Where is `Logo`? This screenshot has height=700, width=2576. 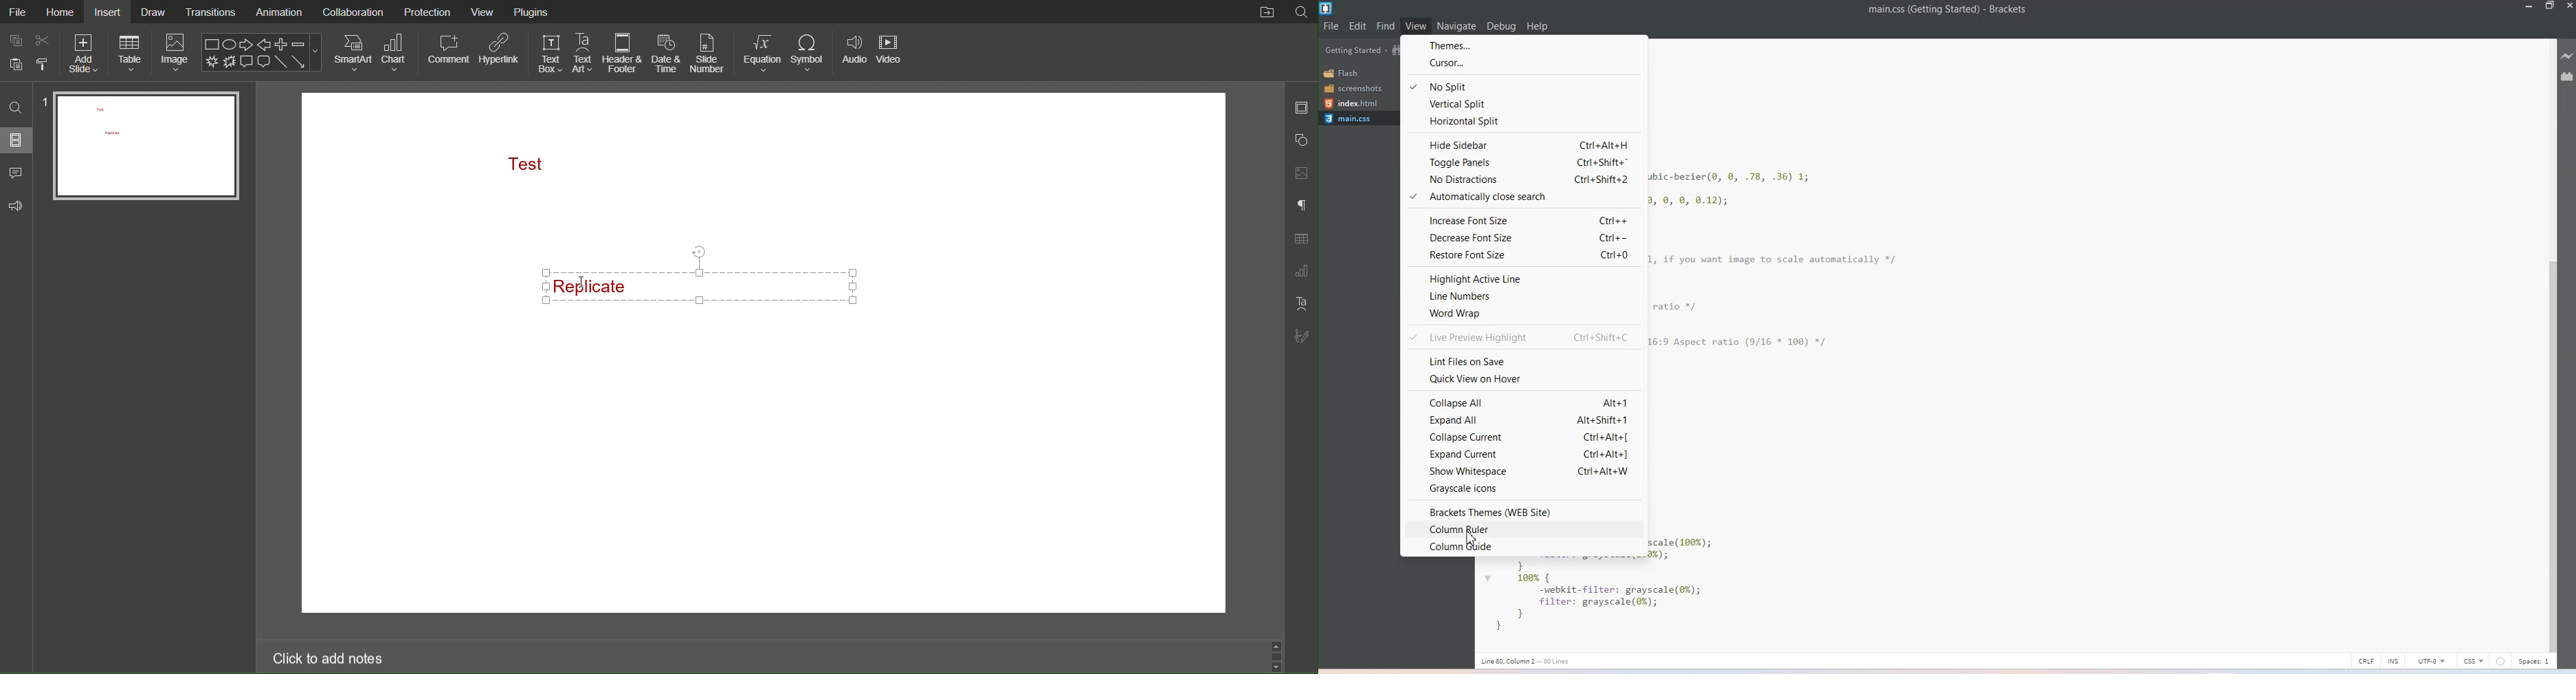
Logo is located at coordinates (1327, 9).